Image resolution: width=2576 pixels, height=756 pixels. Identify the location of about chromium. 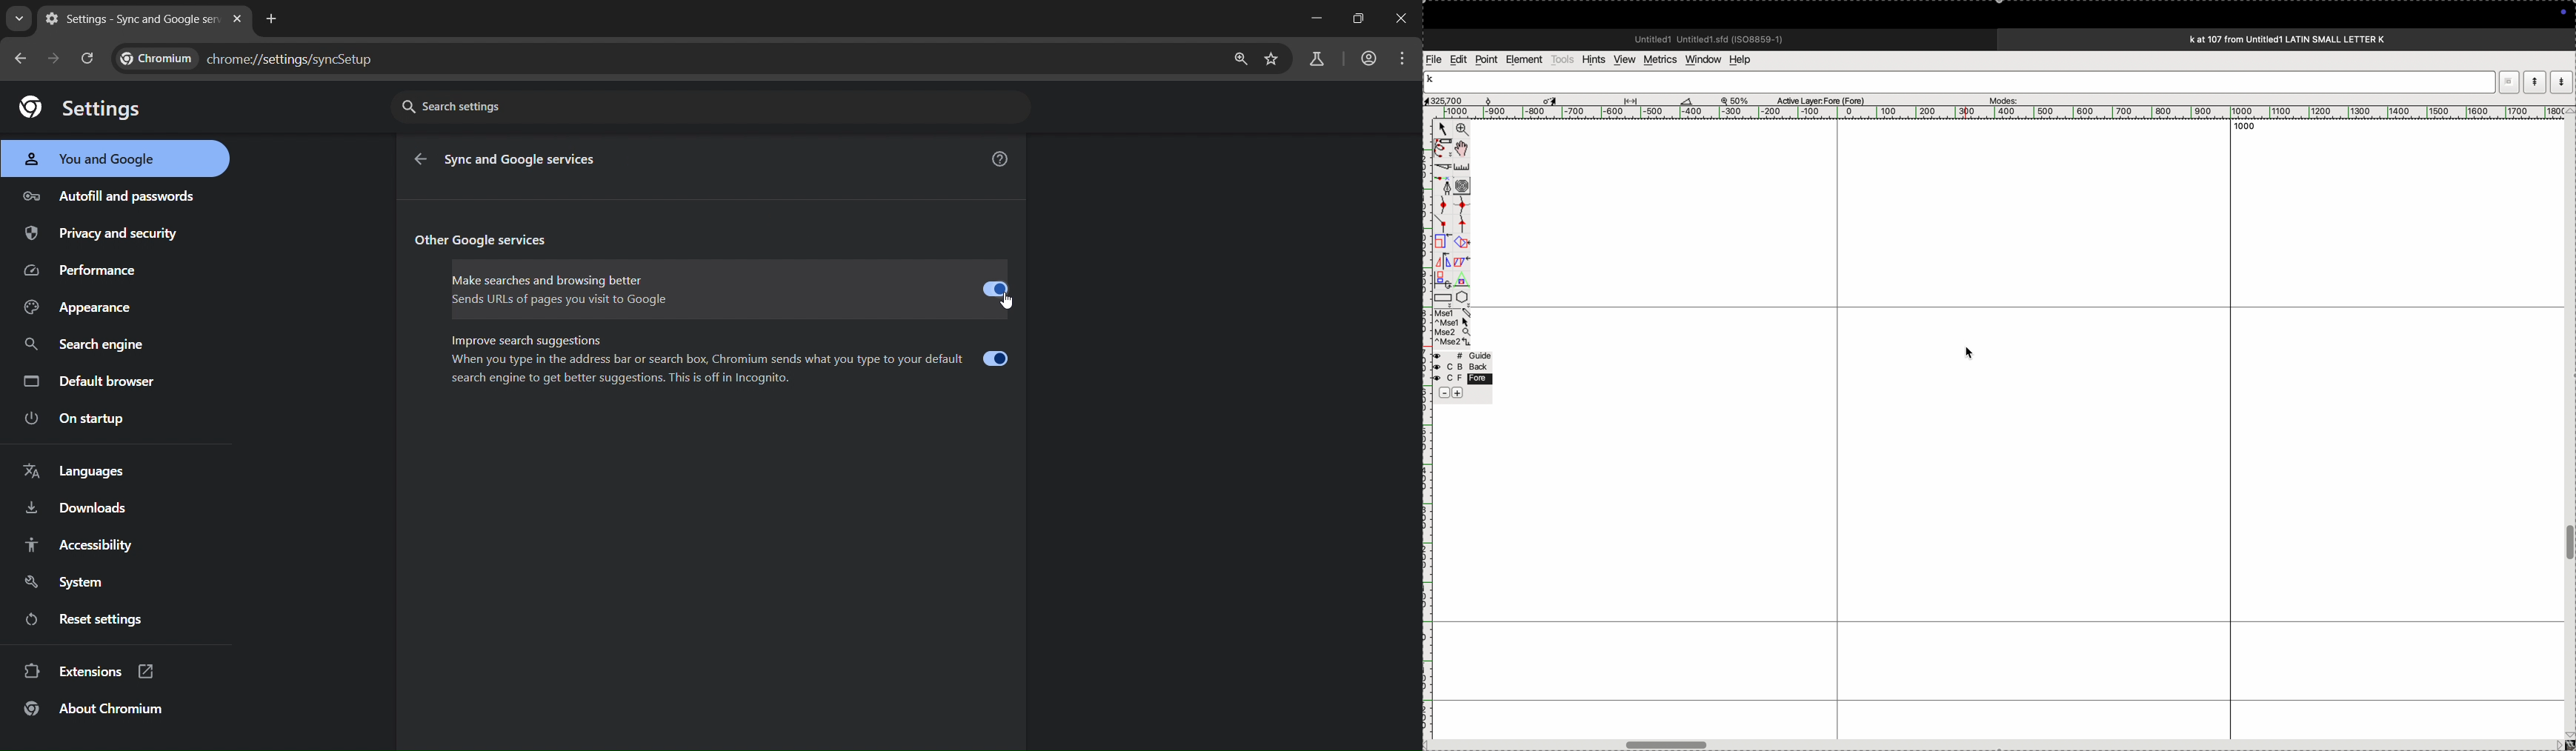
(103, 708).